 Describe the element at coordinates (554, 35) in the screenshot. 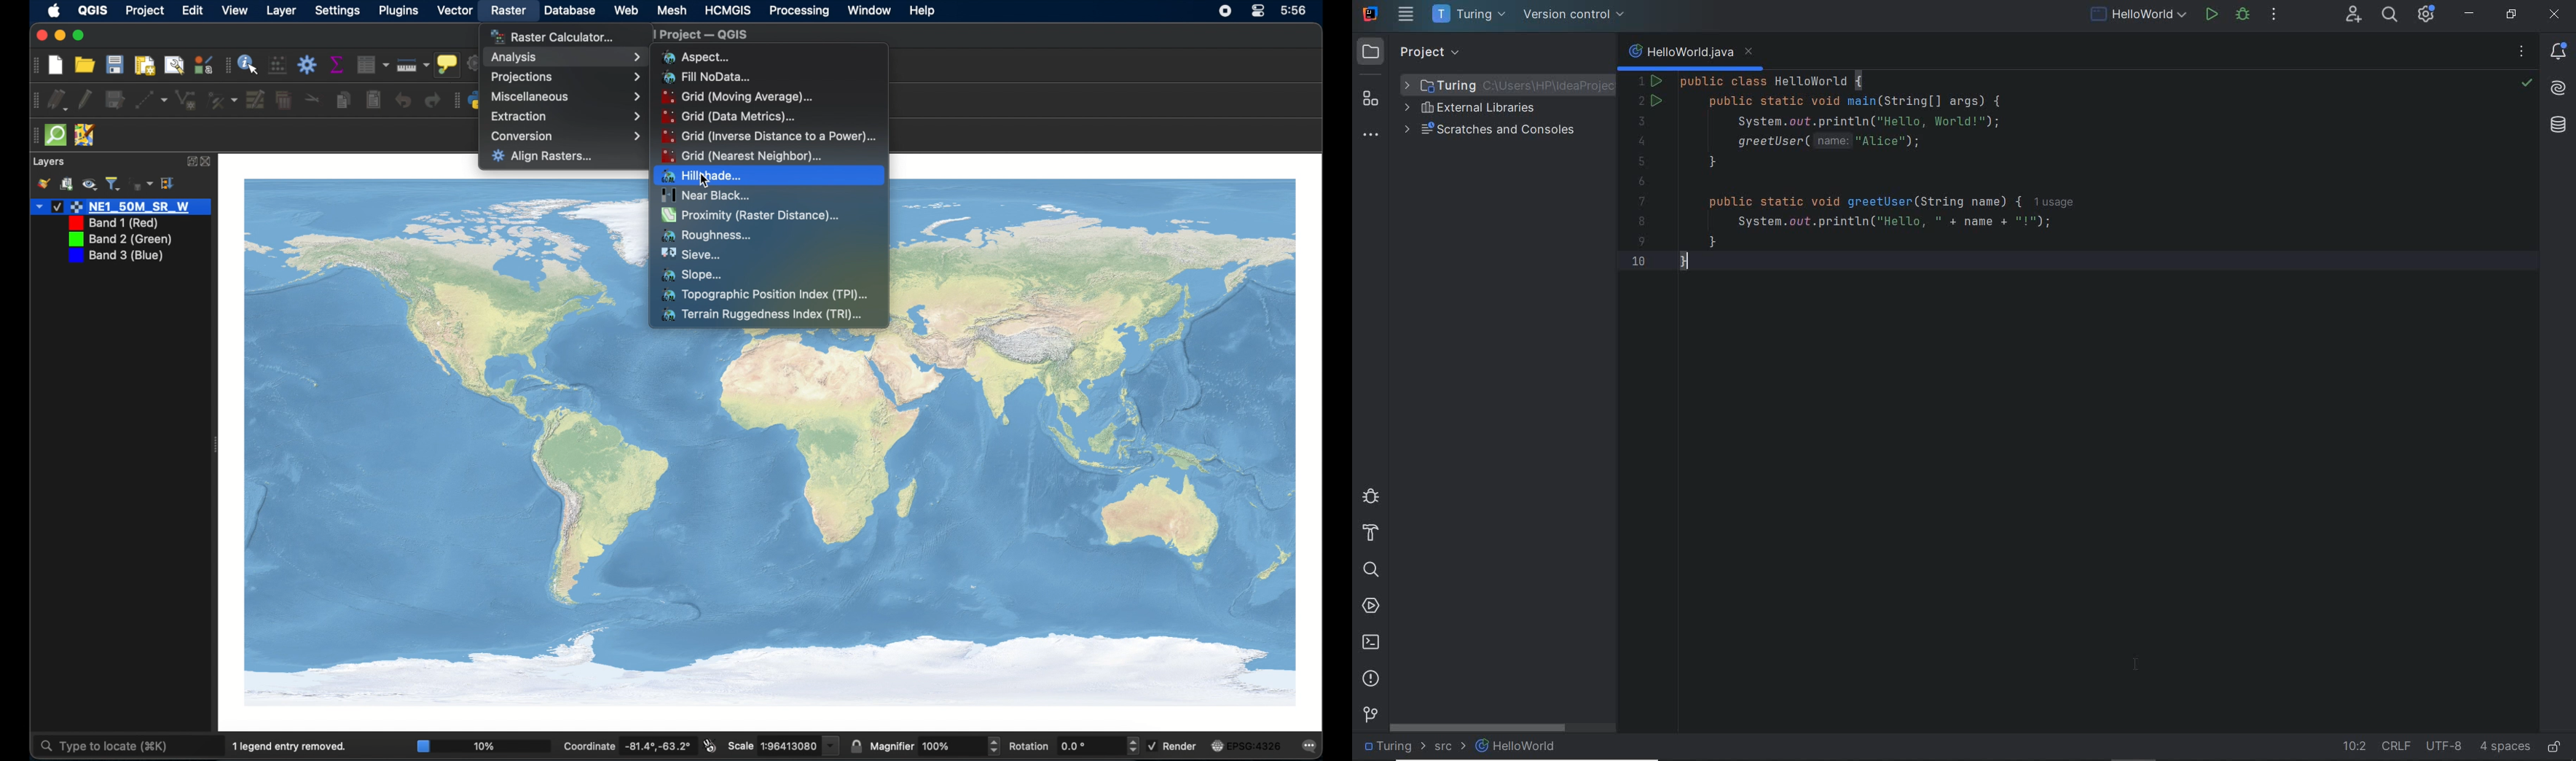

I see `raster  calculator` at that location.